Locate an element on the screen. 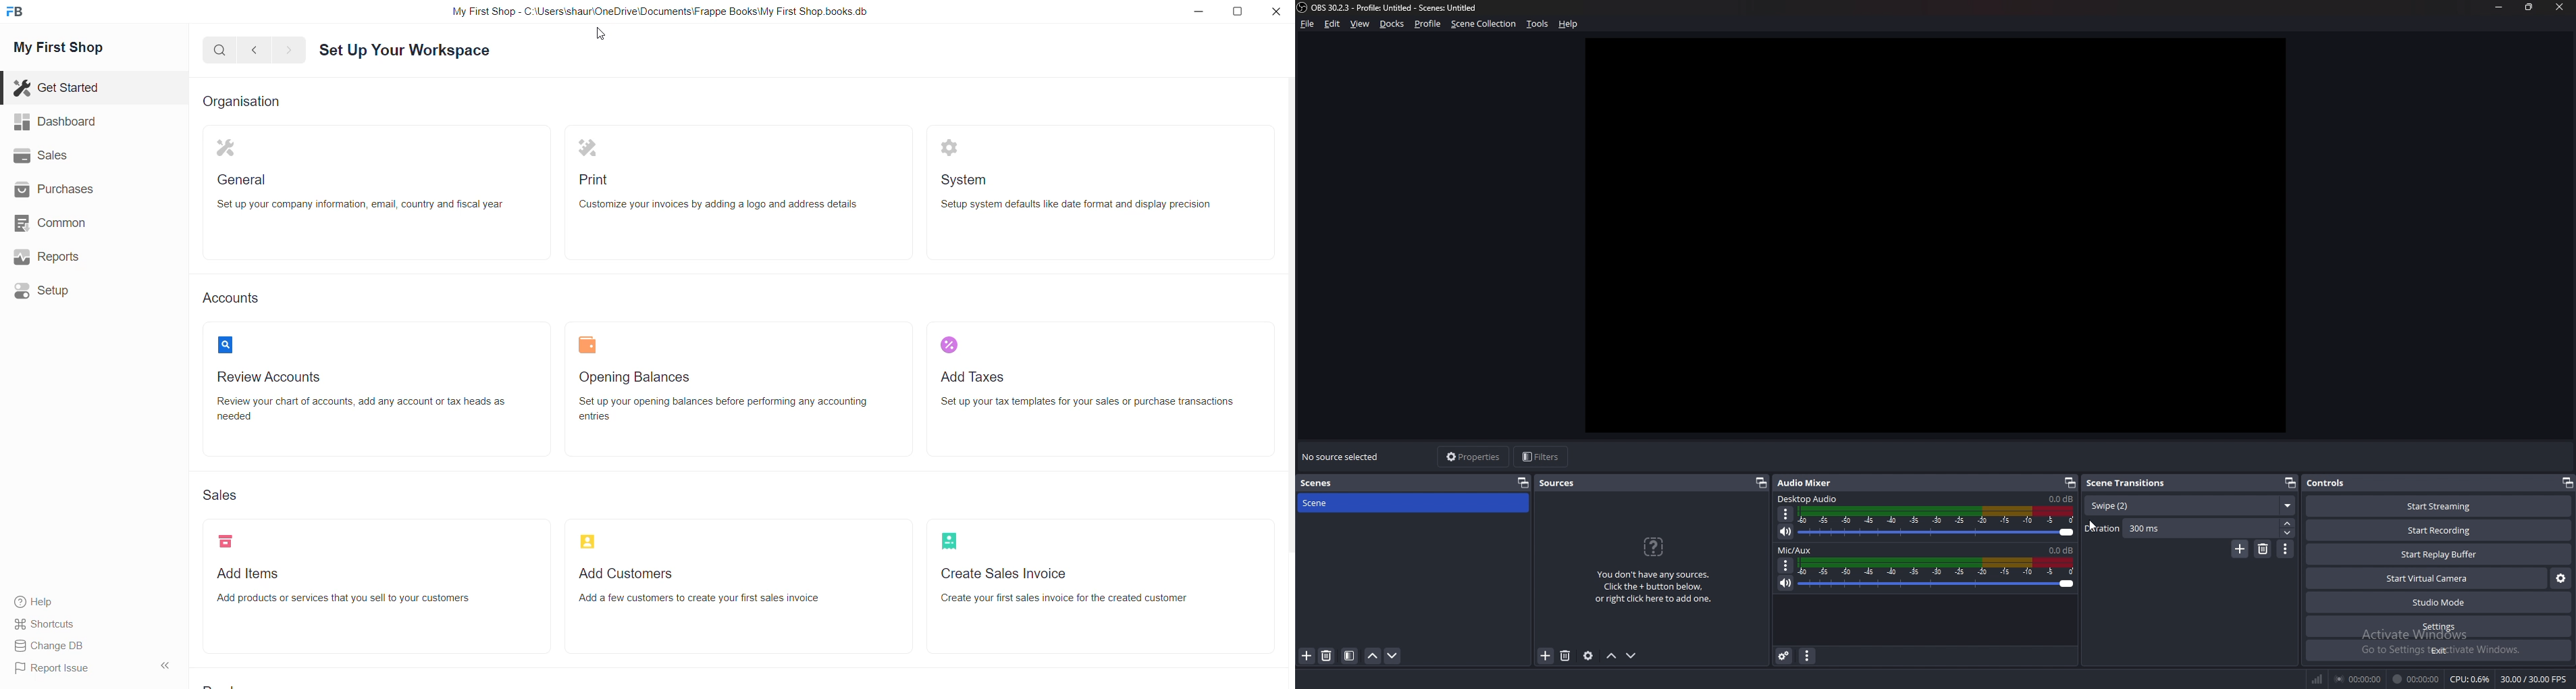 This screenshot has width=2576, height=700. Sales is located at coordinates (43, 155).